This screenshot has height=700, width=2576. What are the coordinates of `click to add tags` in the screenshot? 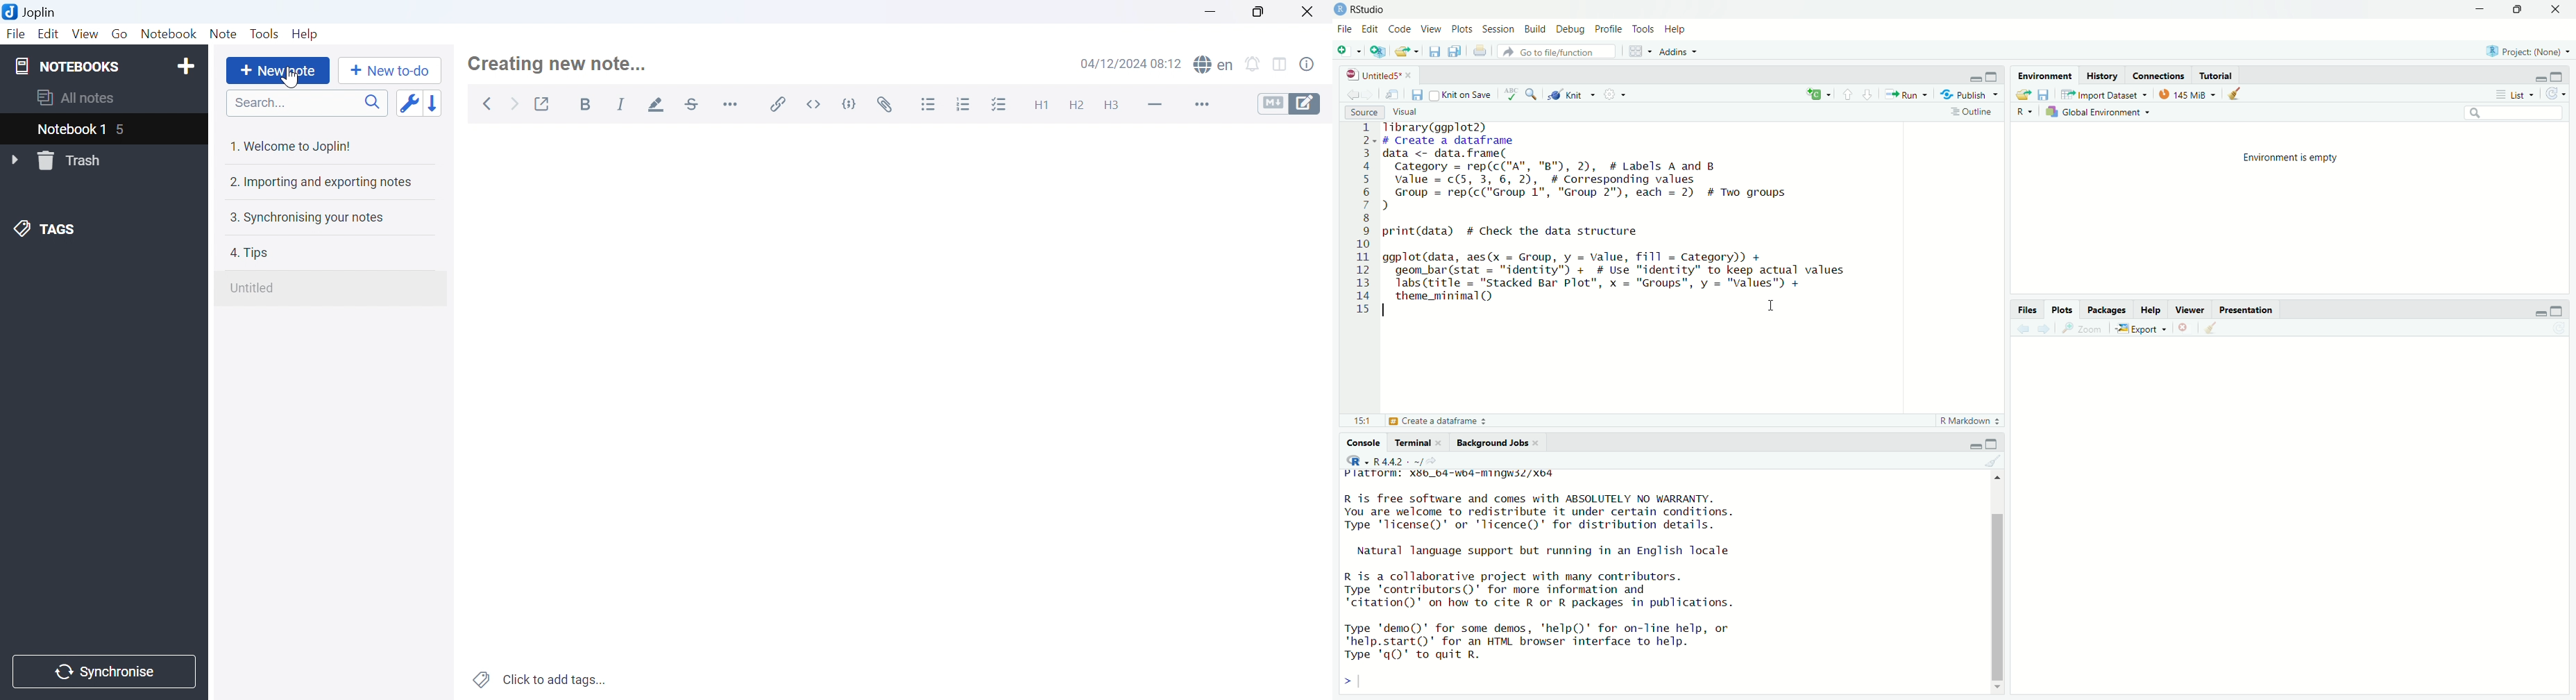 It's located at (541, 681).